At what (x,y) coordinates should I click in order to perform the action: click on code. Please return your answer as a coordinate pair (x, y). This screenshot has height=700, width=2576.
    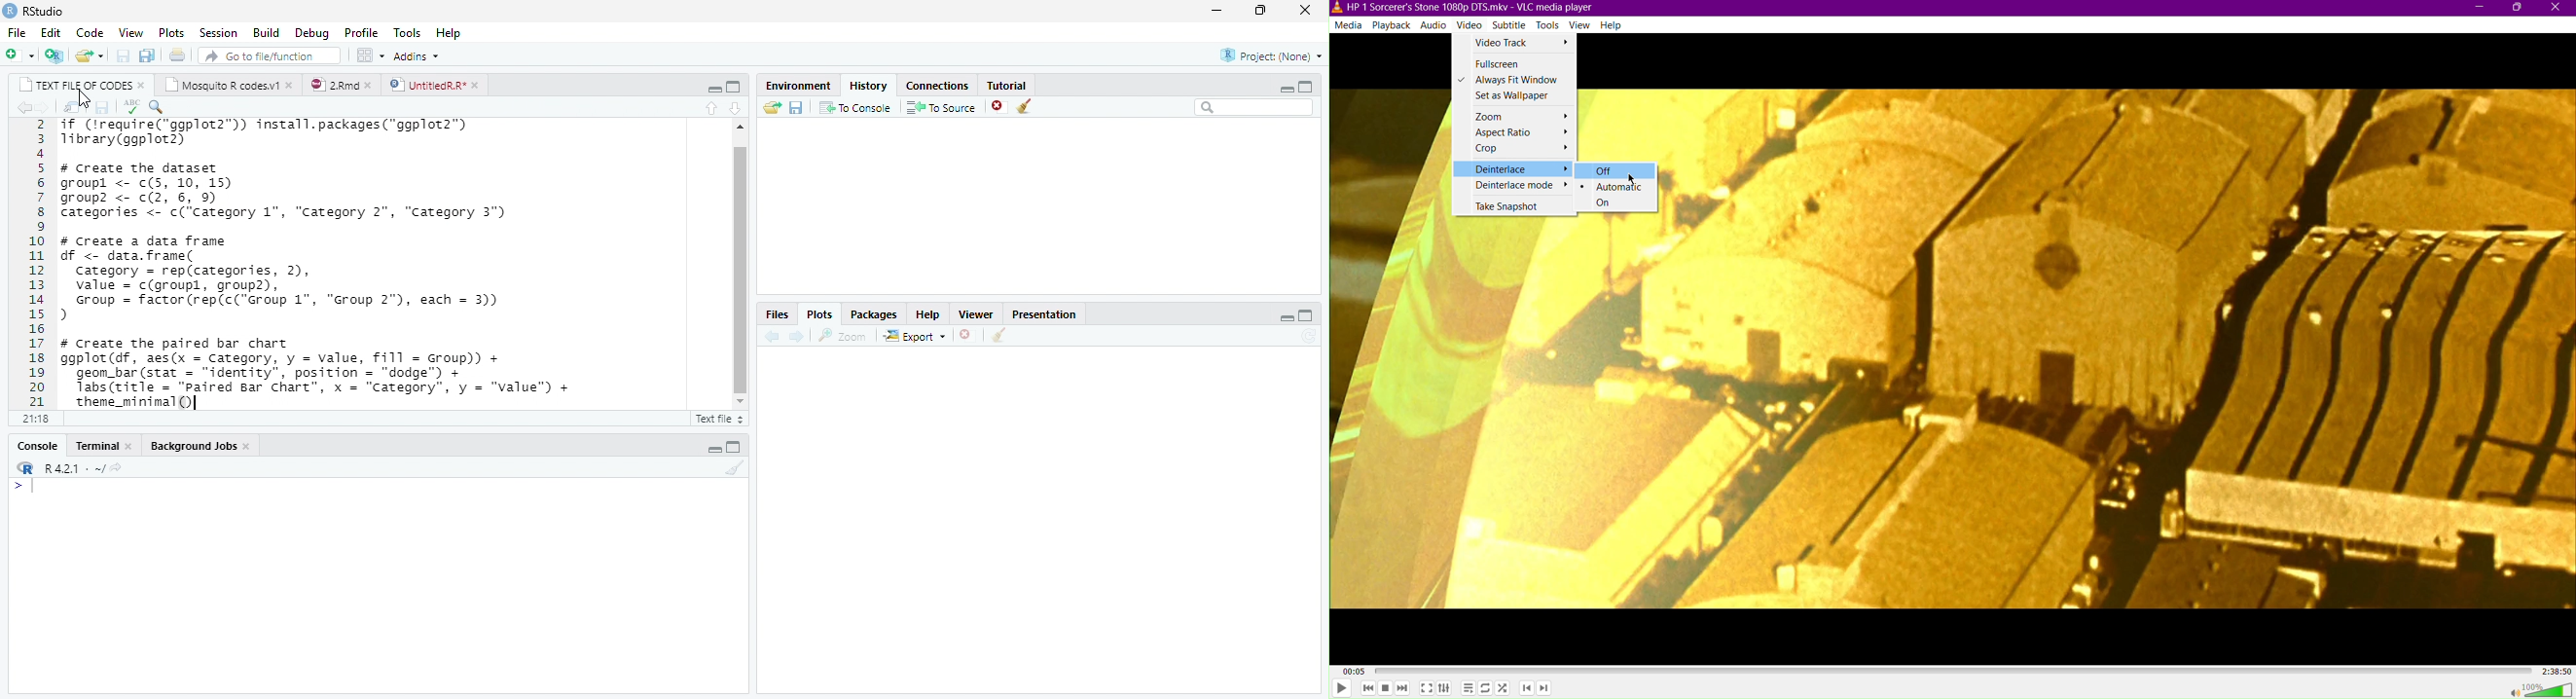
    Looking at the image, I should click on (87, 31).